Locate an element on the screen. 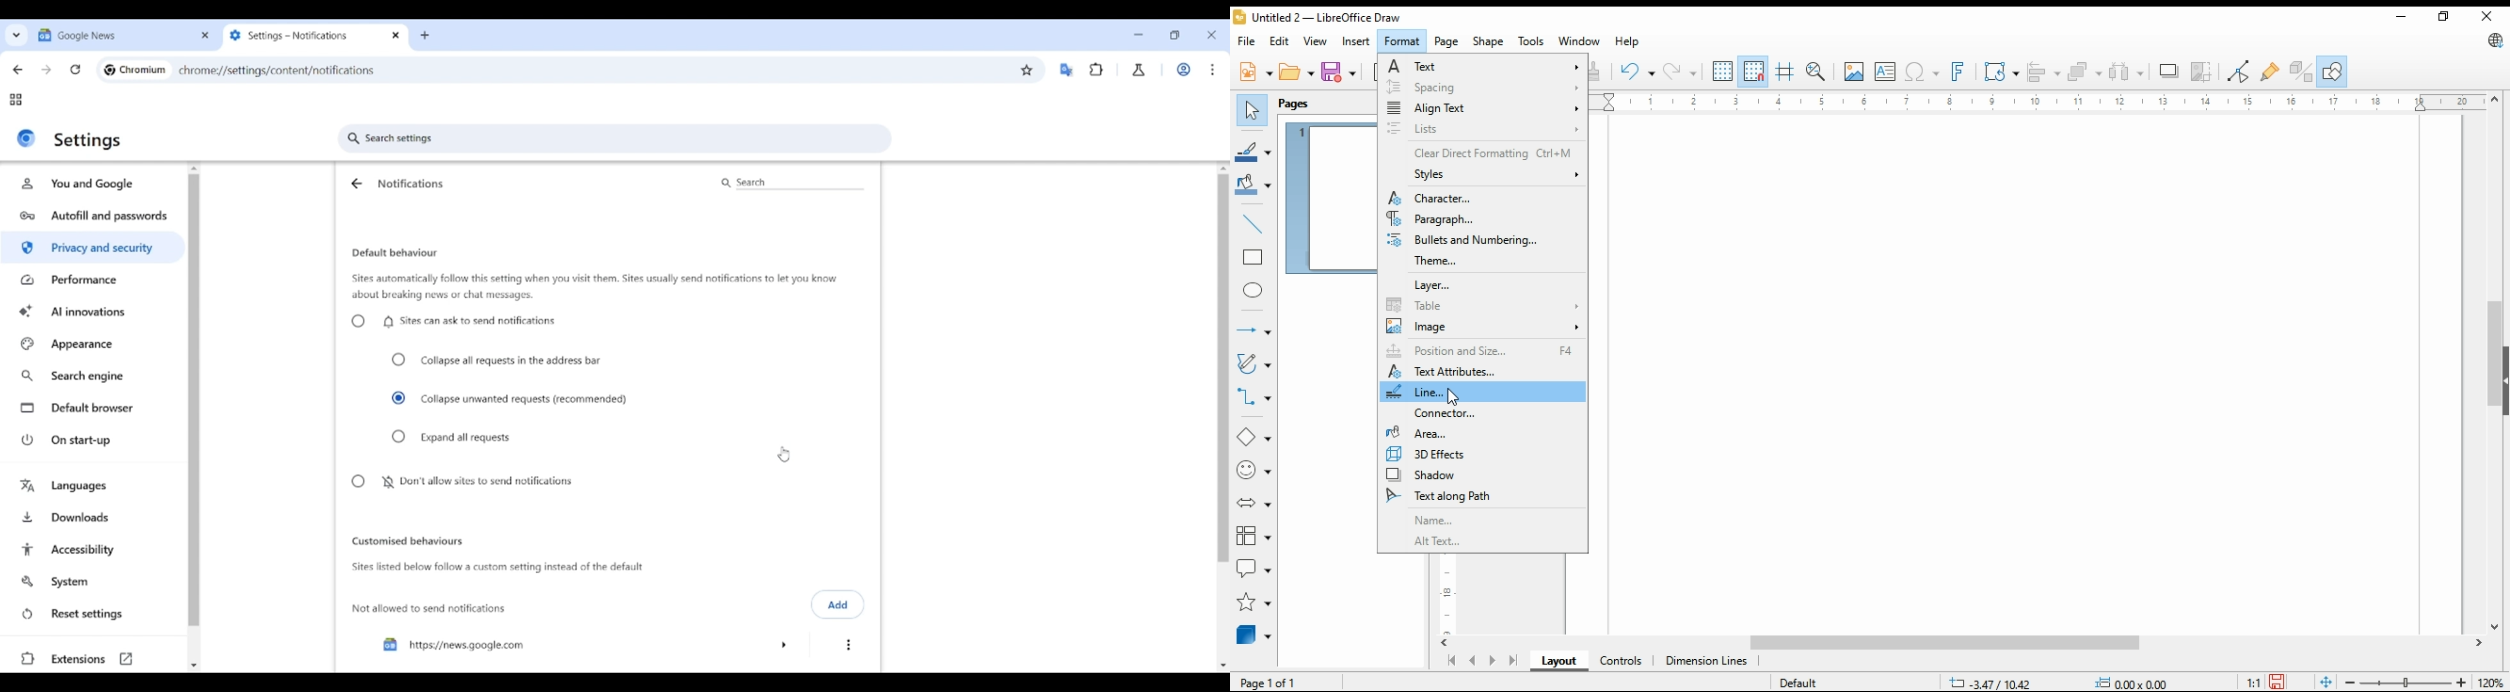  callout shapes is located at coordinates (1254, 566).